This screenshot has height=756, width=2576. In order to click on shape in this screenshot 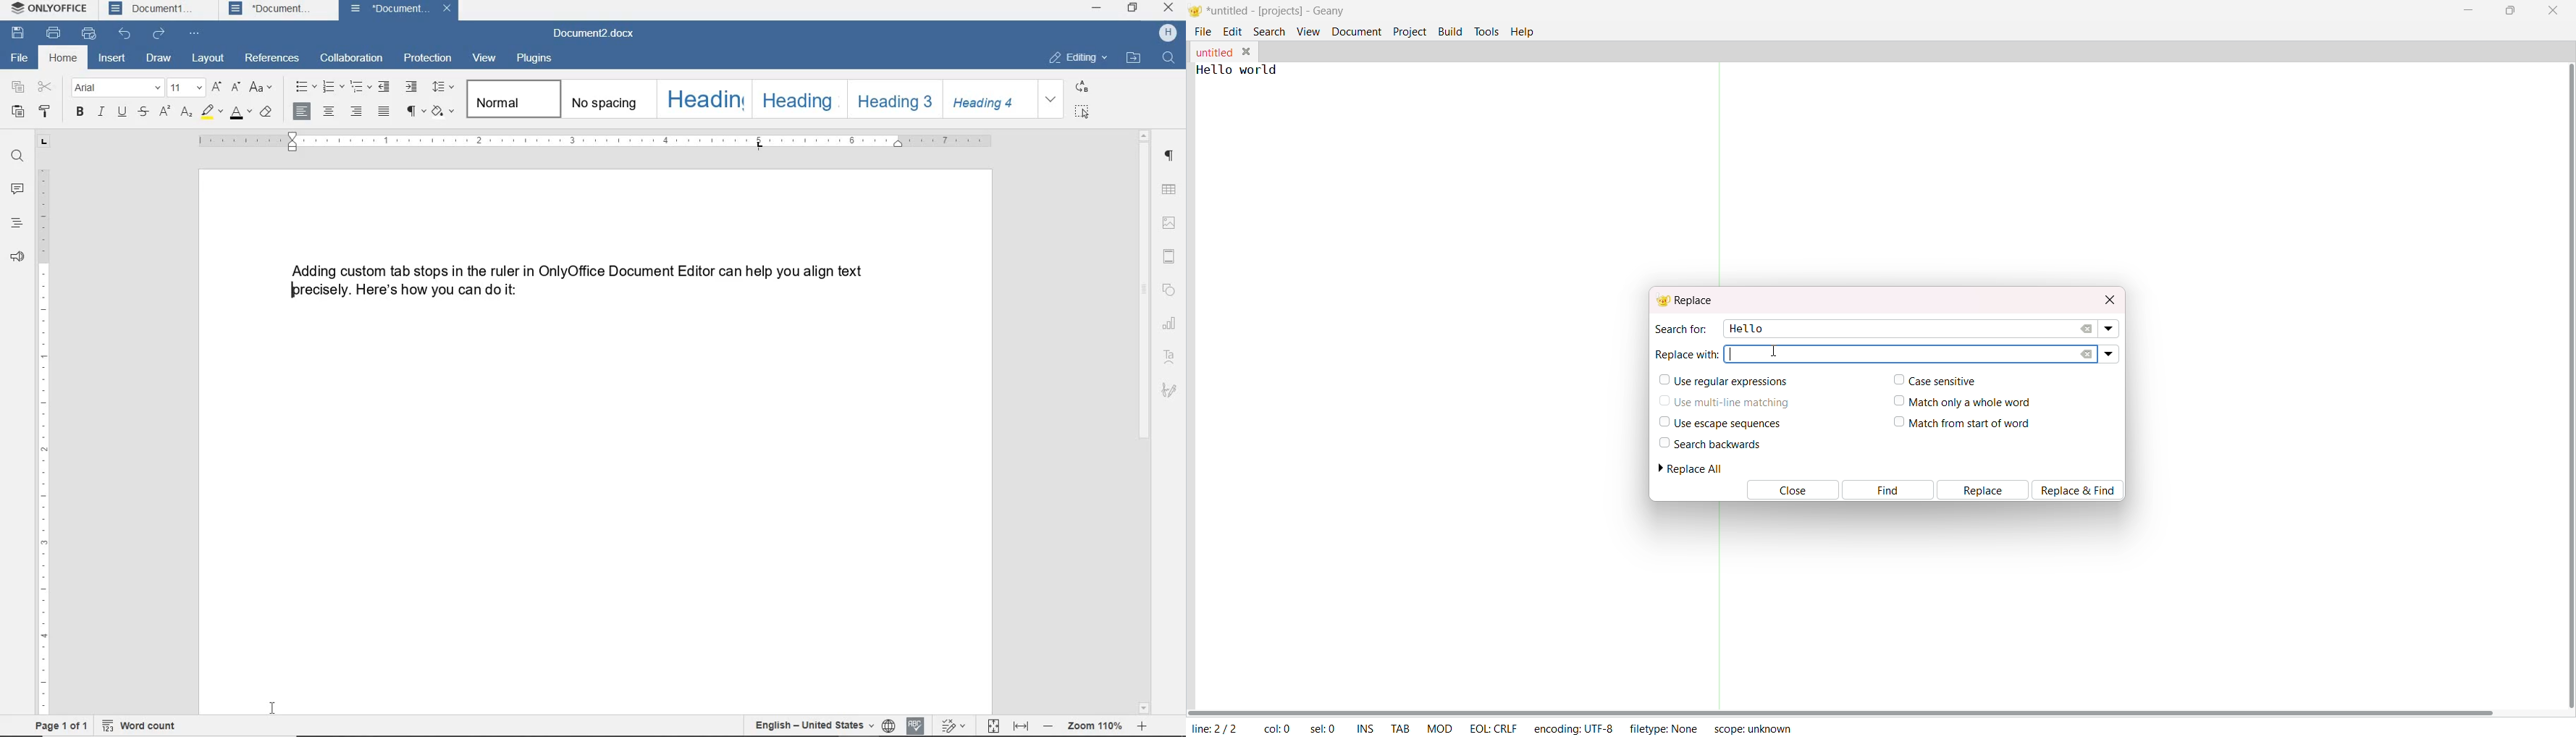, I will do `click(1172, 289)`.